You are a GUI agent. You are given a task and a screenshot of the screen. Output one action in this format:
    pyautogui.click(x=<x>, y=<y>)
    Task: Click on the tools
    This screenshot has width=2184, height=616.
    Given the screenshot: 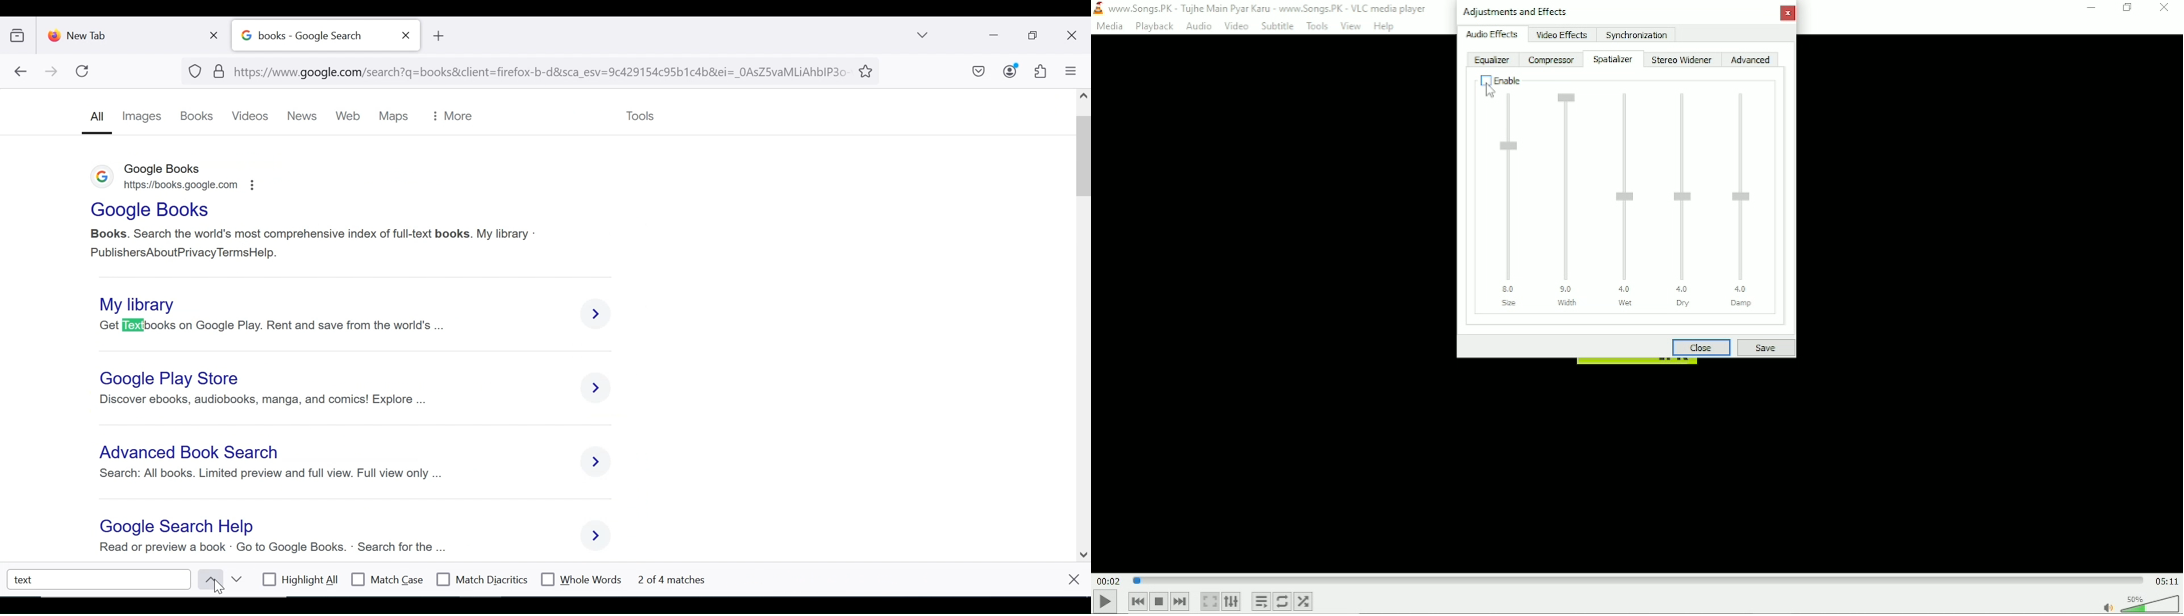 What is the action you would take?
    pyautogui.click(x=640, y=114)
    